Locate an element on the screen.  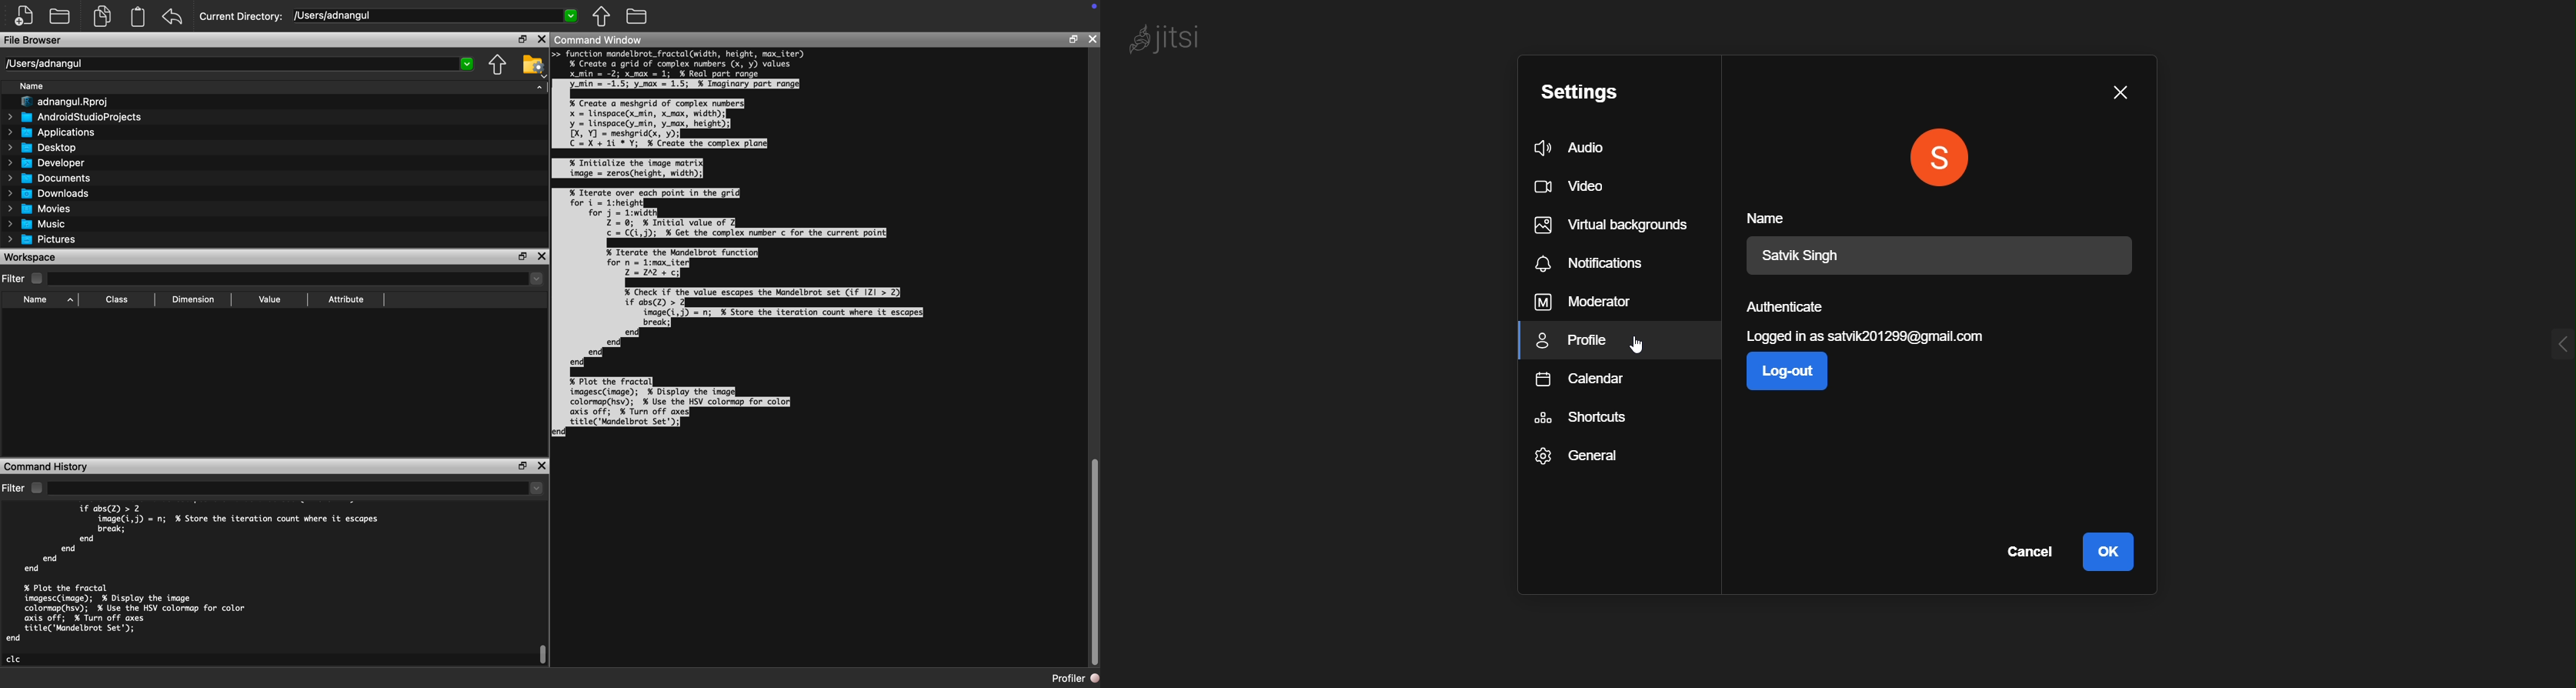
if abs(Z) > 2
image(i,j) = n; % Store the iteration count where it escapes
break;
end
end
end
end
% Plot the fractal
imagesc(image); % Display the image
colormapChsv); % Use the HSV colormap for color
axis off; % Turn off axes
title('Mandelbrot Set');
end is located at coordinates (196, 573).